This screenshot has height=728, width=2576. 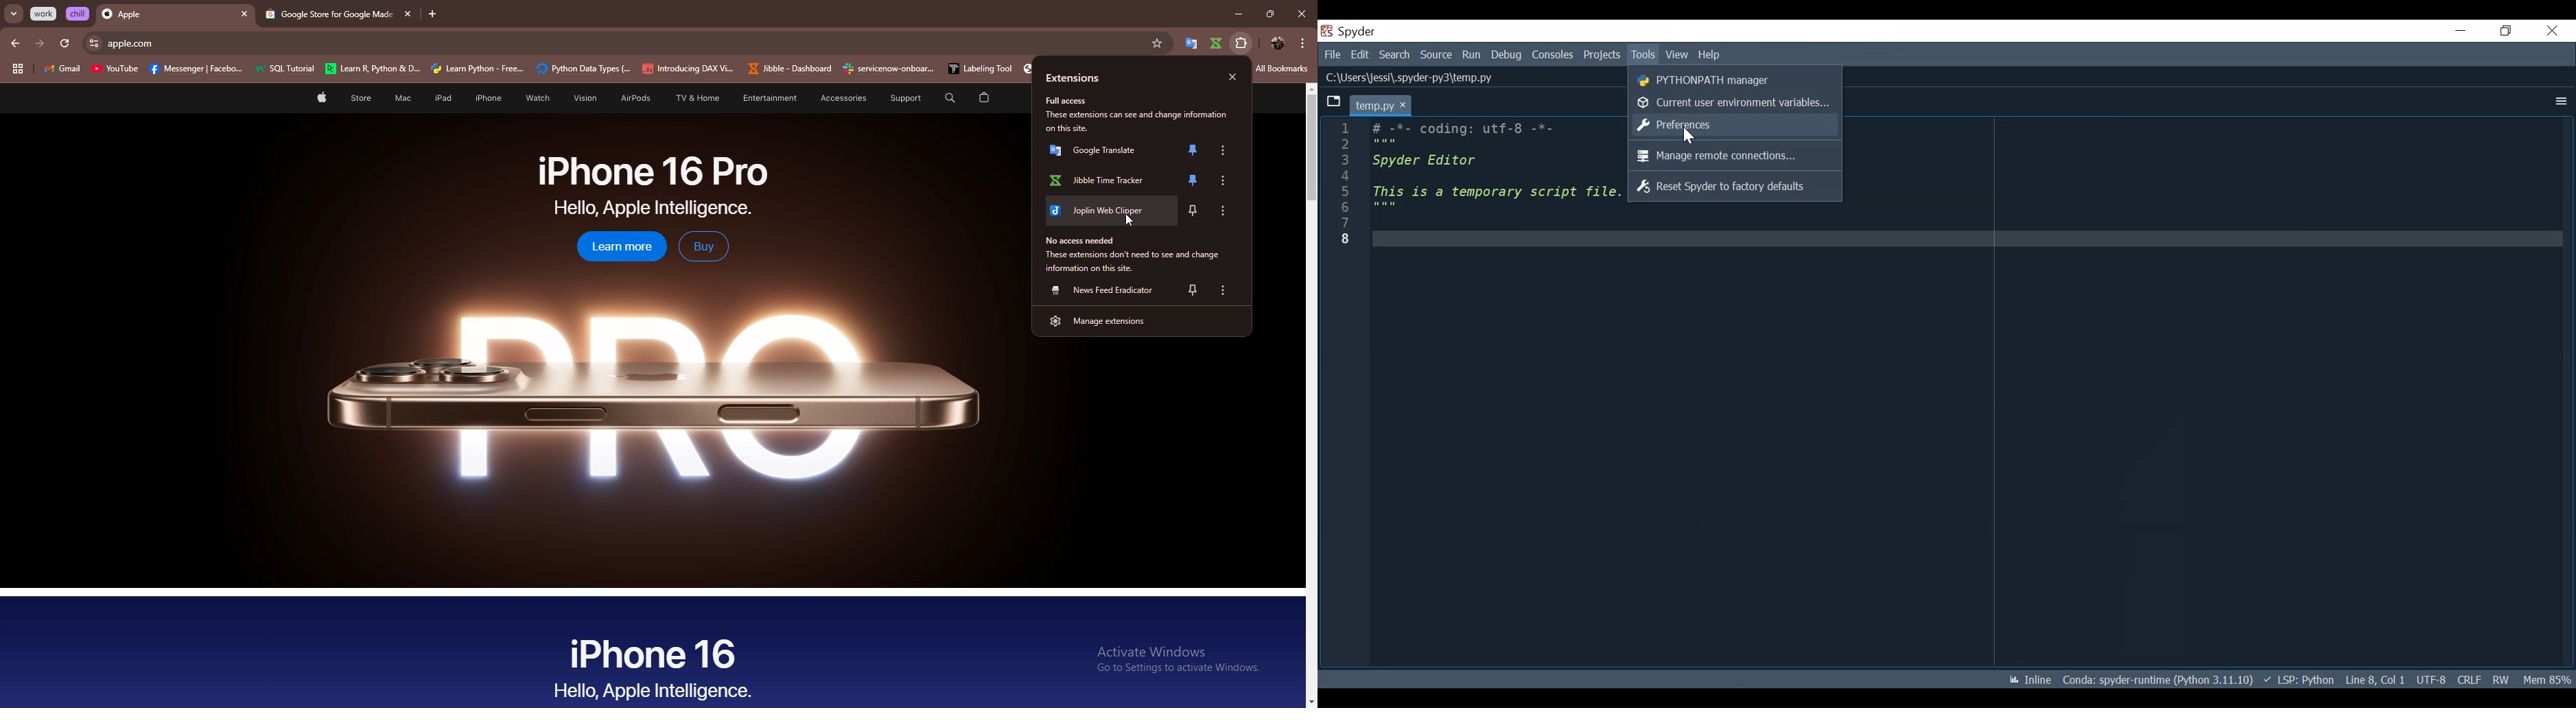 I want to click on View, so click(x=1676, y=55).